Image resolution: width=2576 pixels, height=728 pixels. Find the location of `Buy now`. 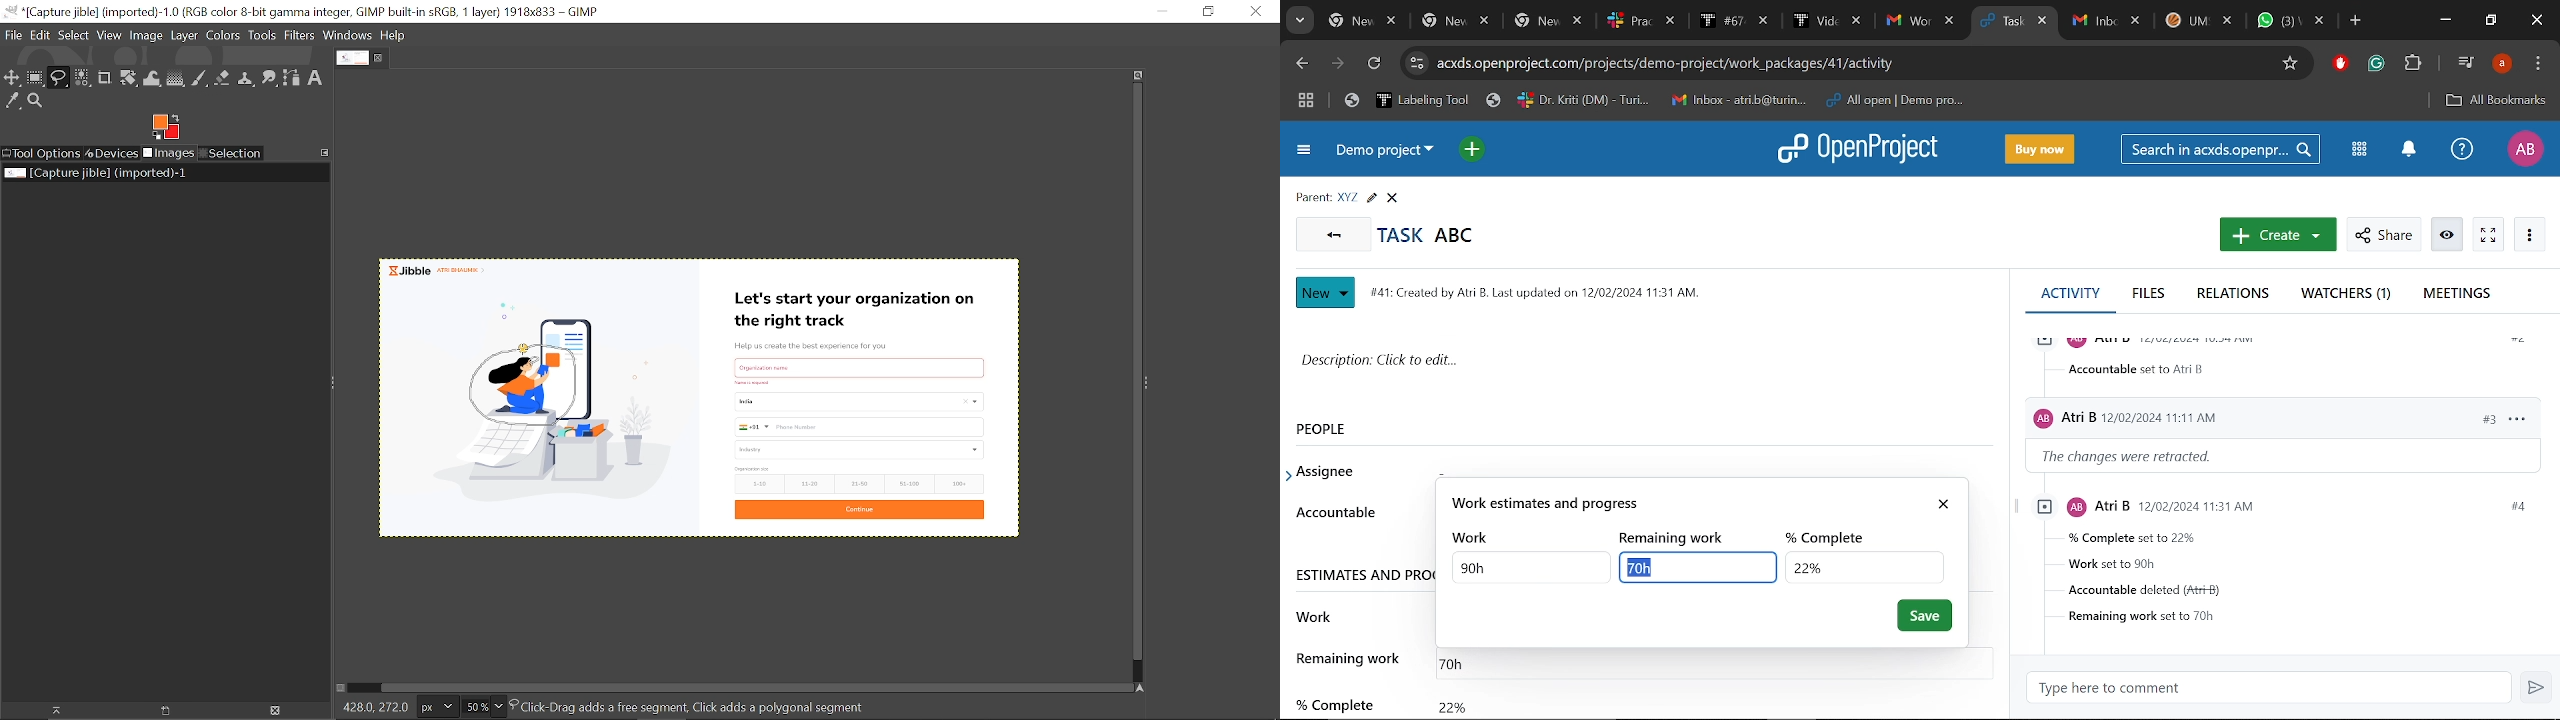

Buy now is located at coordinates (2043, 148).